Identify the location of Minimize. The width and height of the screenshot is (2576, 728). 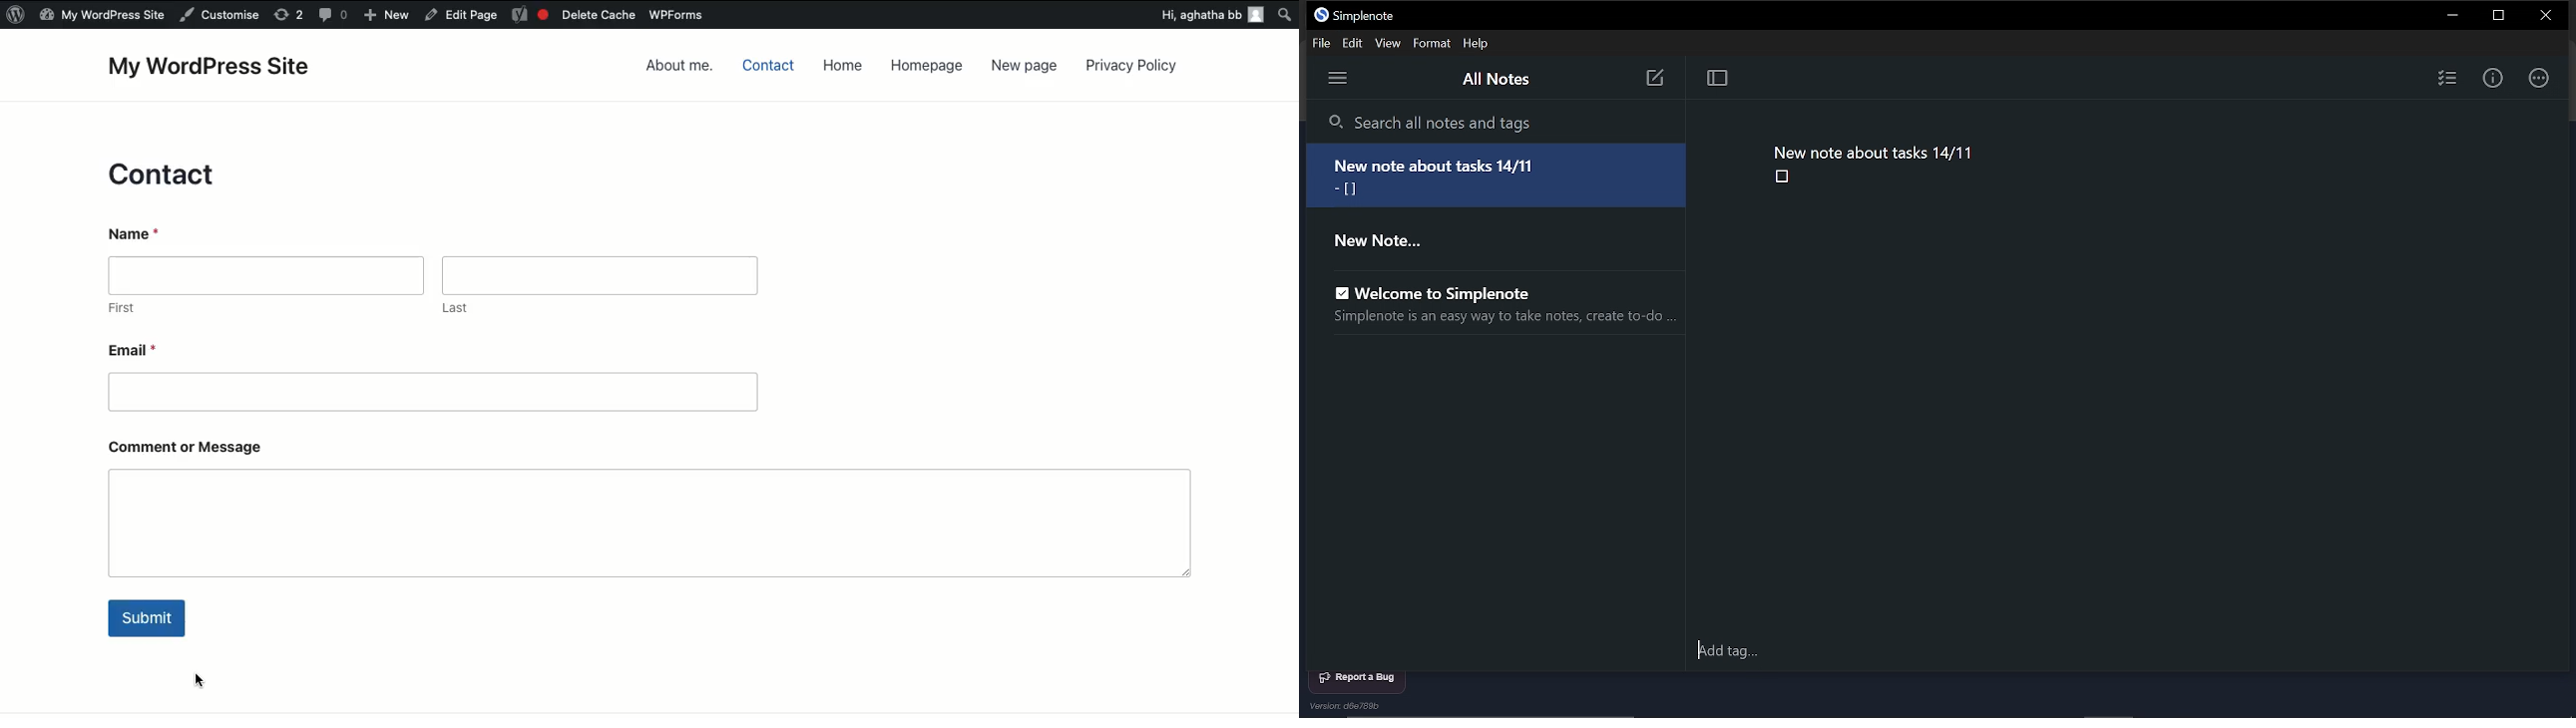
(2452, 16).